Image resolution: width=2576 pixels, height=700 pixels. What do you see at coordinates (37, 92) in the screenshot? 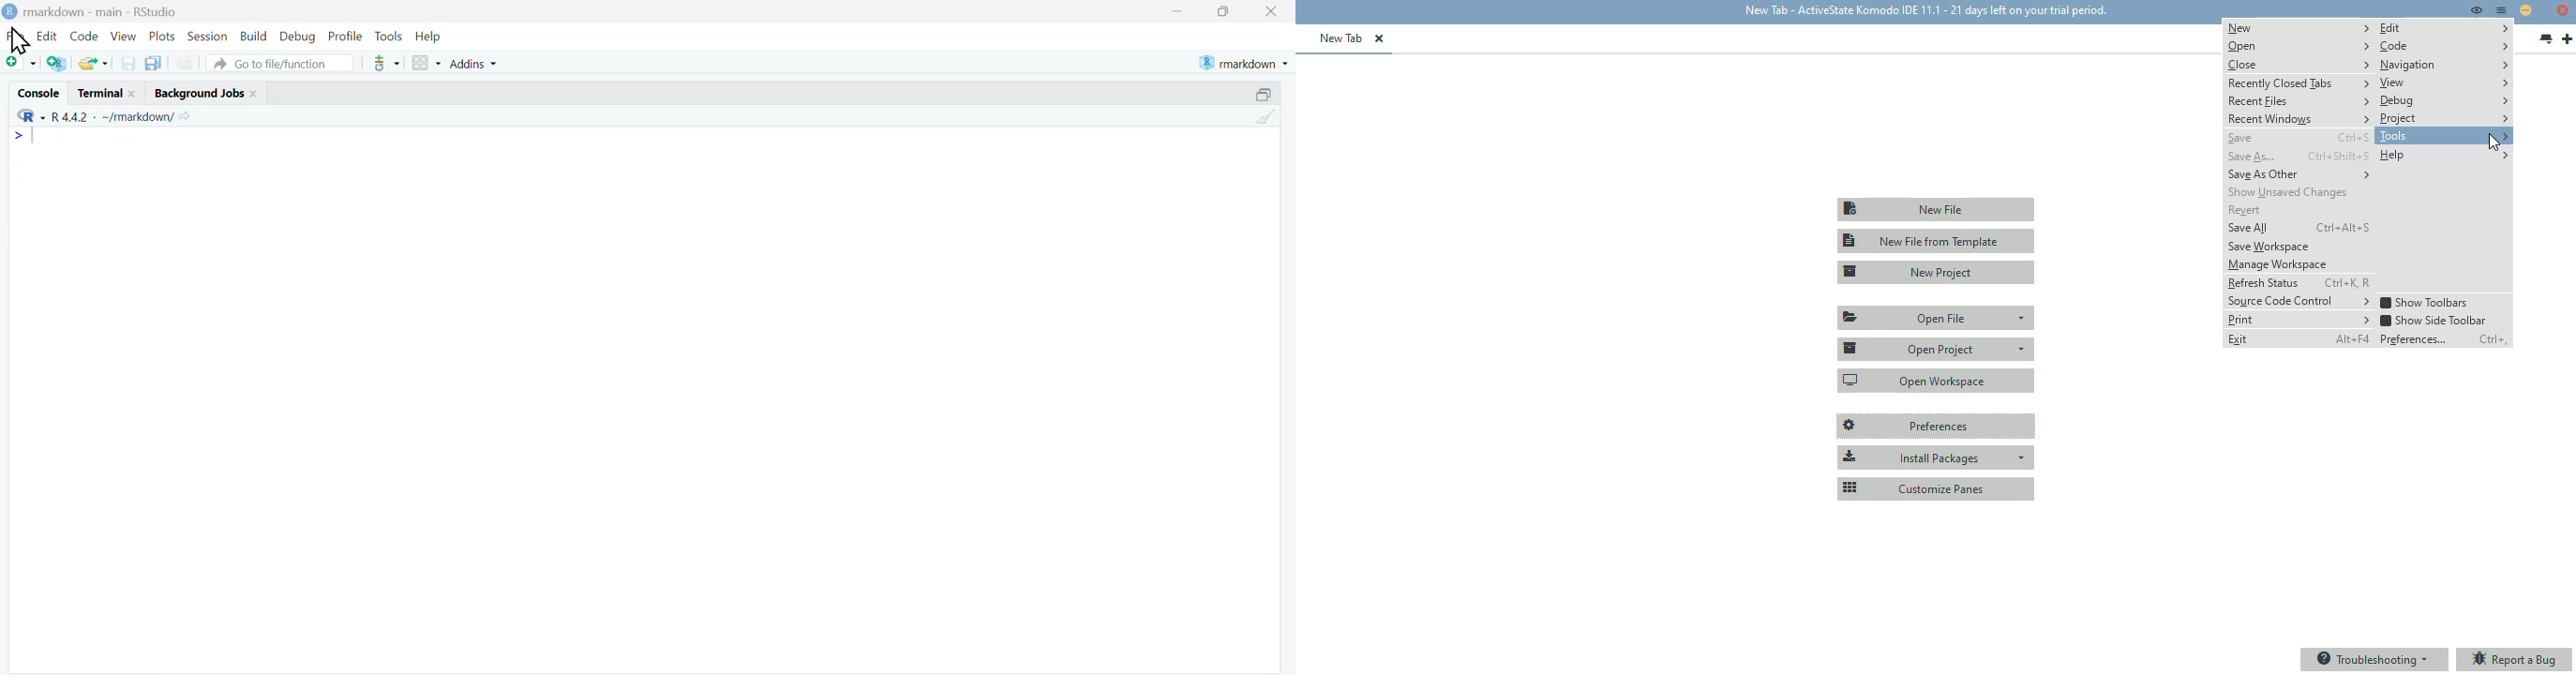
I see `Console` at bounding box center [37, 92].